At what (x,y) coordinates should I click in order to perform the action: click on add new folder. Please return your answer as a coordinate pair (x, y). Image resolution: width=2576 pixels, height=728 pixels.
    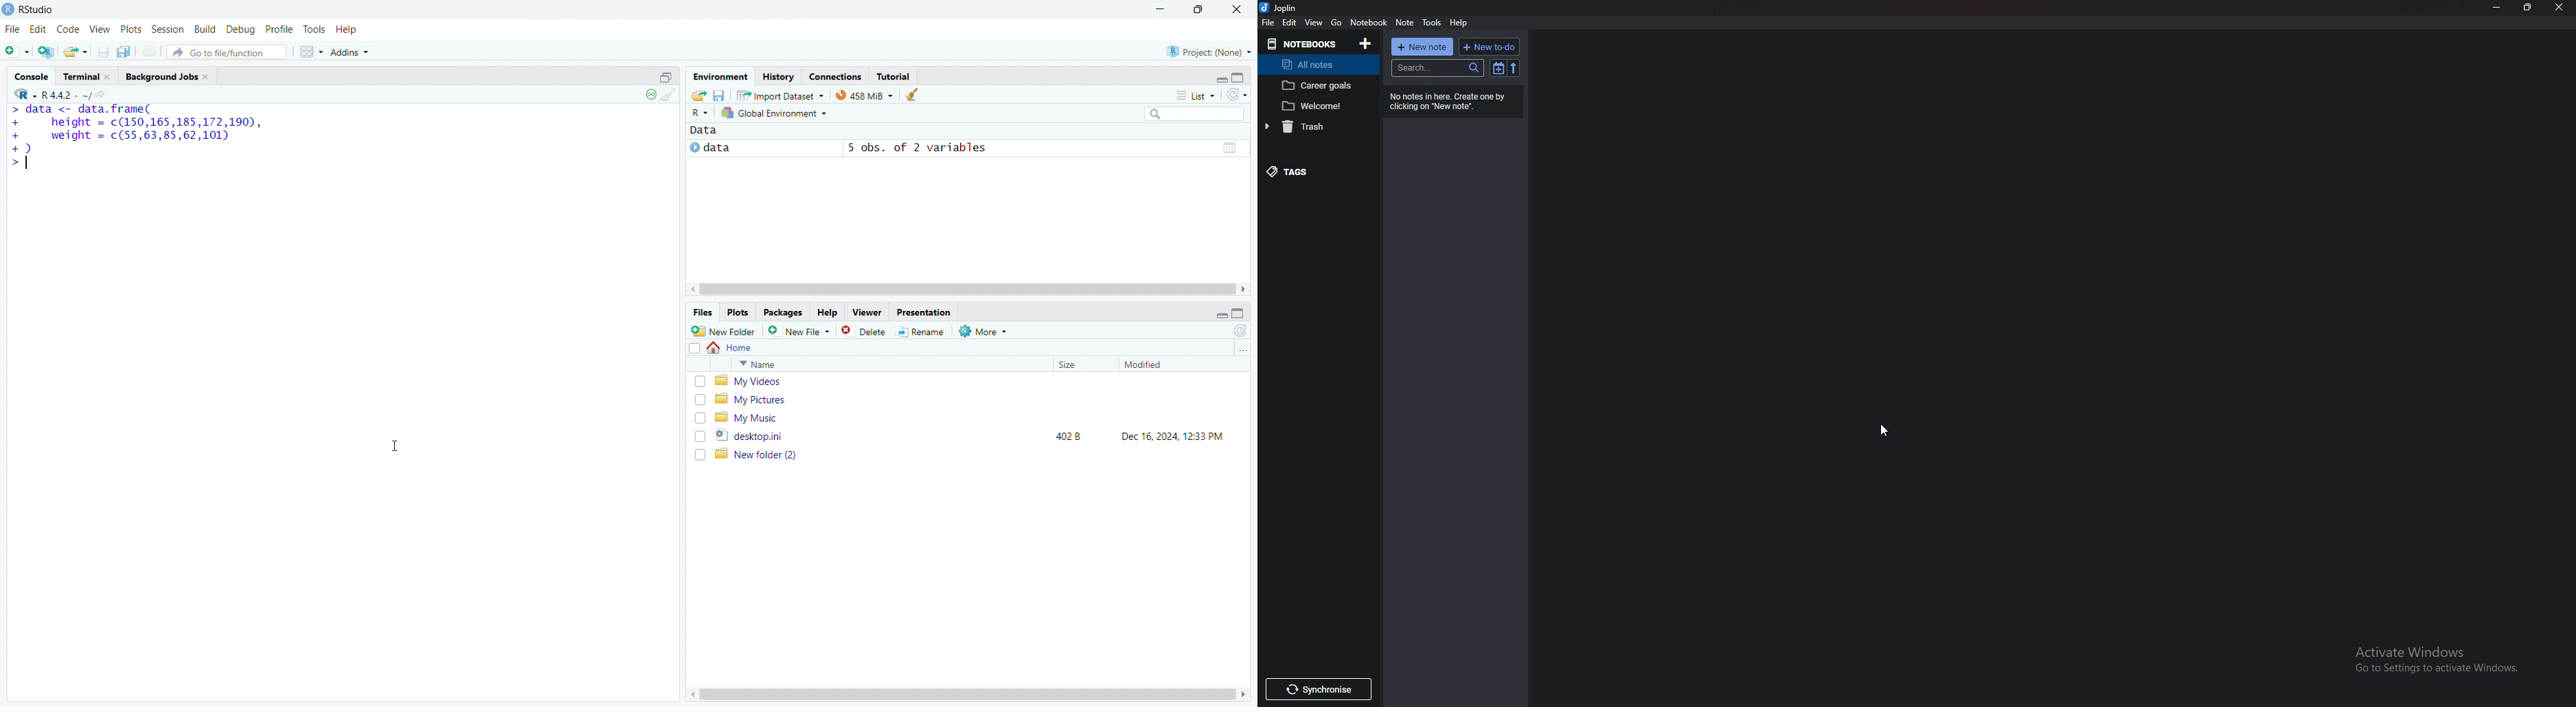
    Looking at the image, I should click on (724, 331).